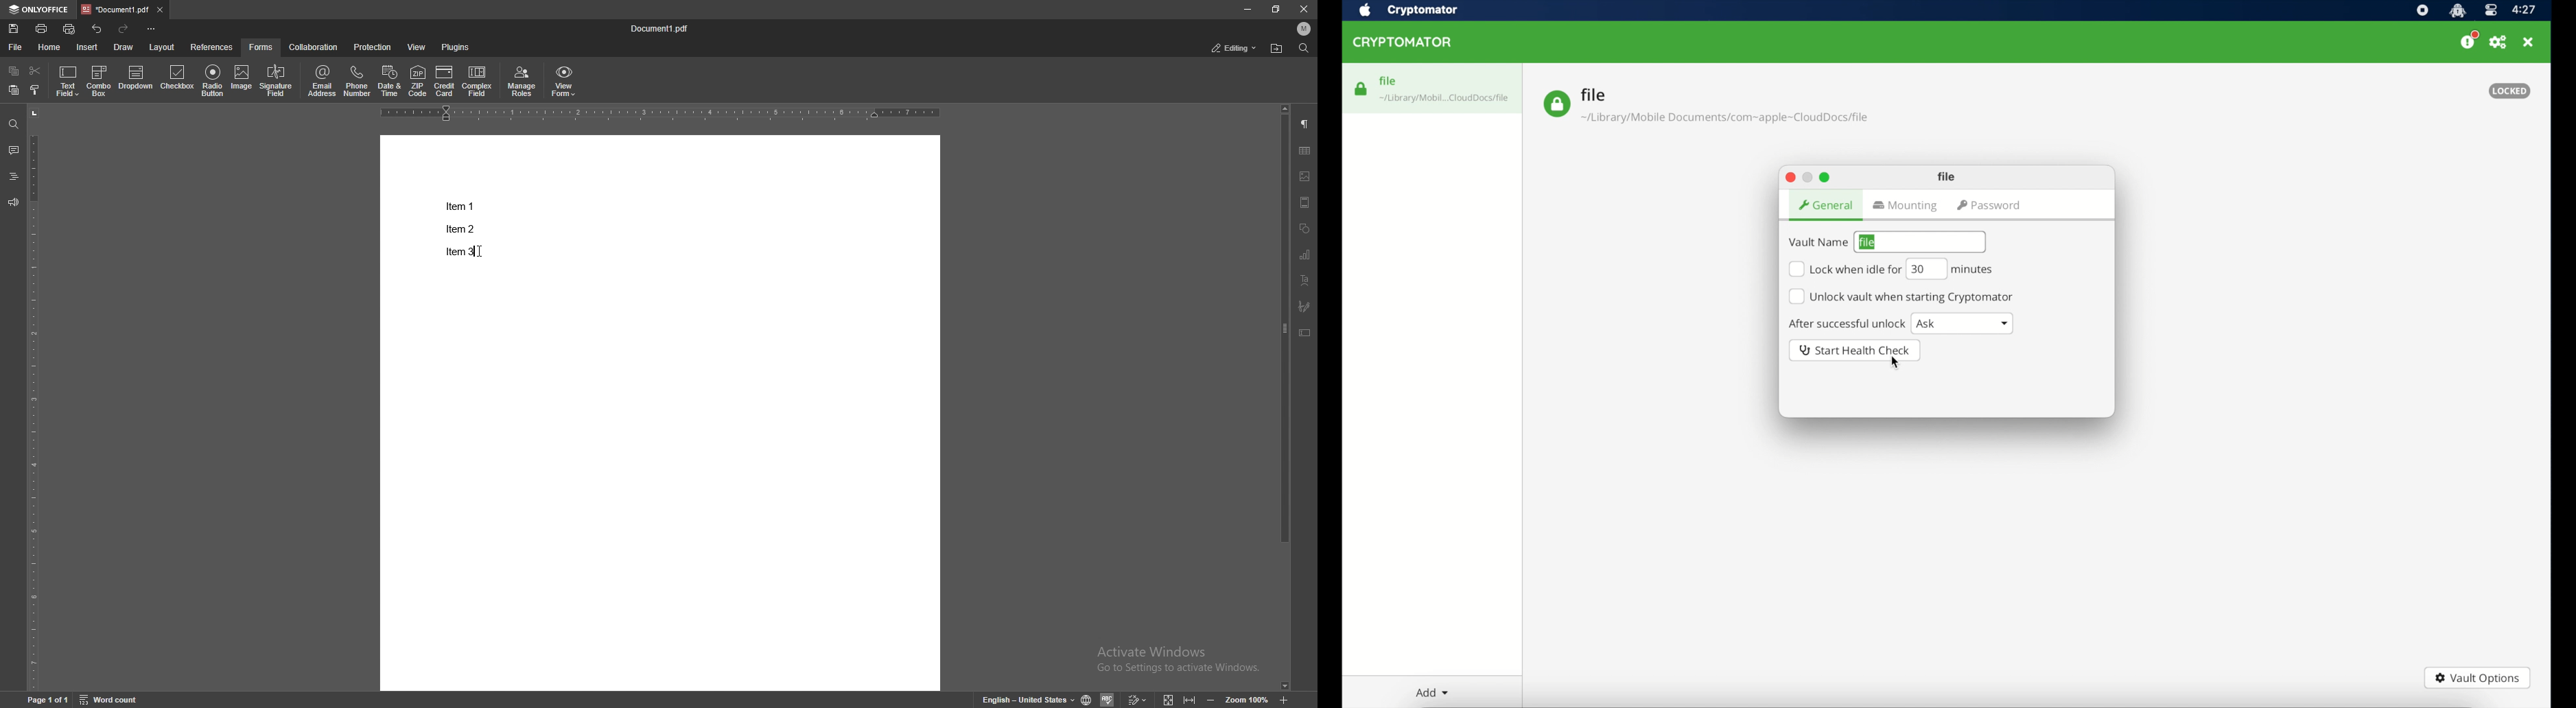 Image resolution: width=2576 pixels, height=728 pixels. What do you see at coordinates (312, 47) in the screenshot?
I see `collaboration` at bounding box center [312, 47].